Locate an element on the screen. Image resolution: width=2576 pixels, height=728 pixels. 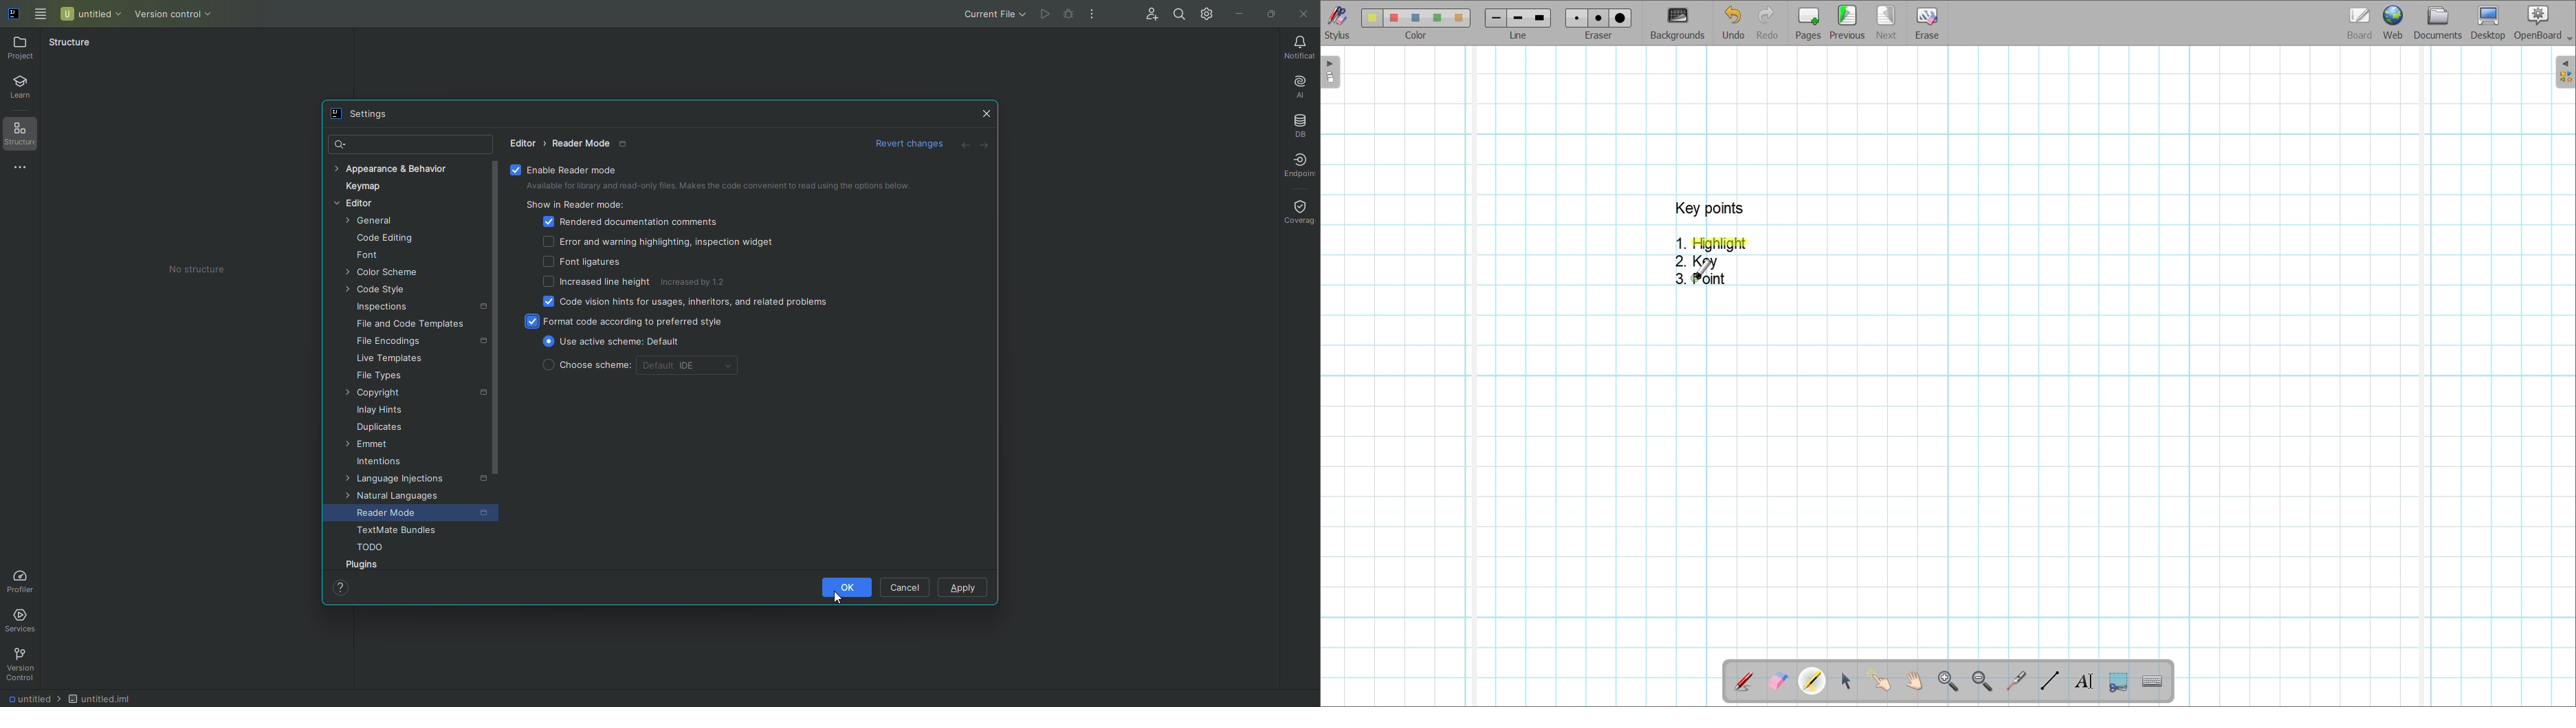
Inspections is located at coordinates (415, 309).